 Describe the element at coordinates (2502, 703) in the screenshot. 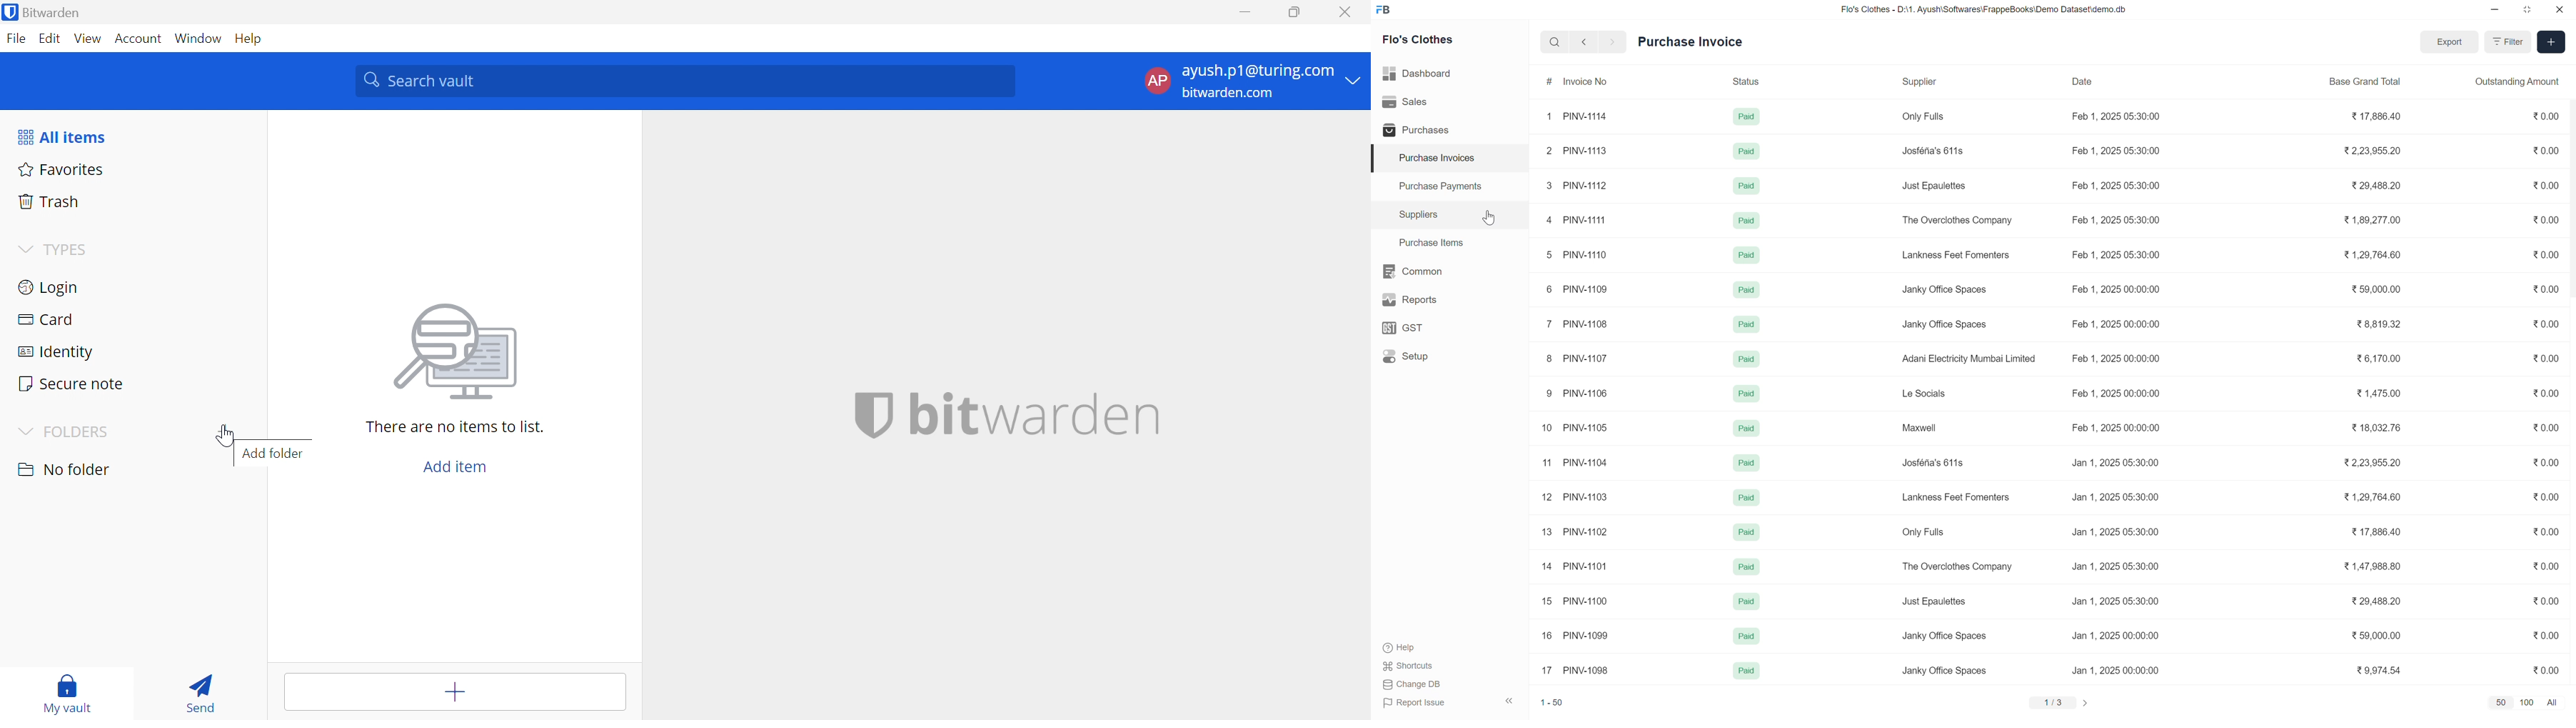

I see `50` at that location.